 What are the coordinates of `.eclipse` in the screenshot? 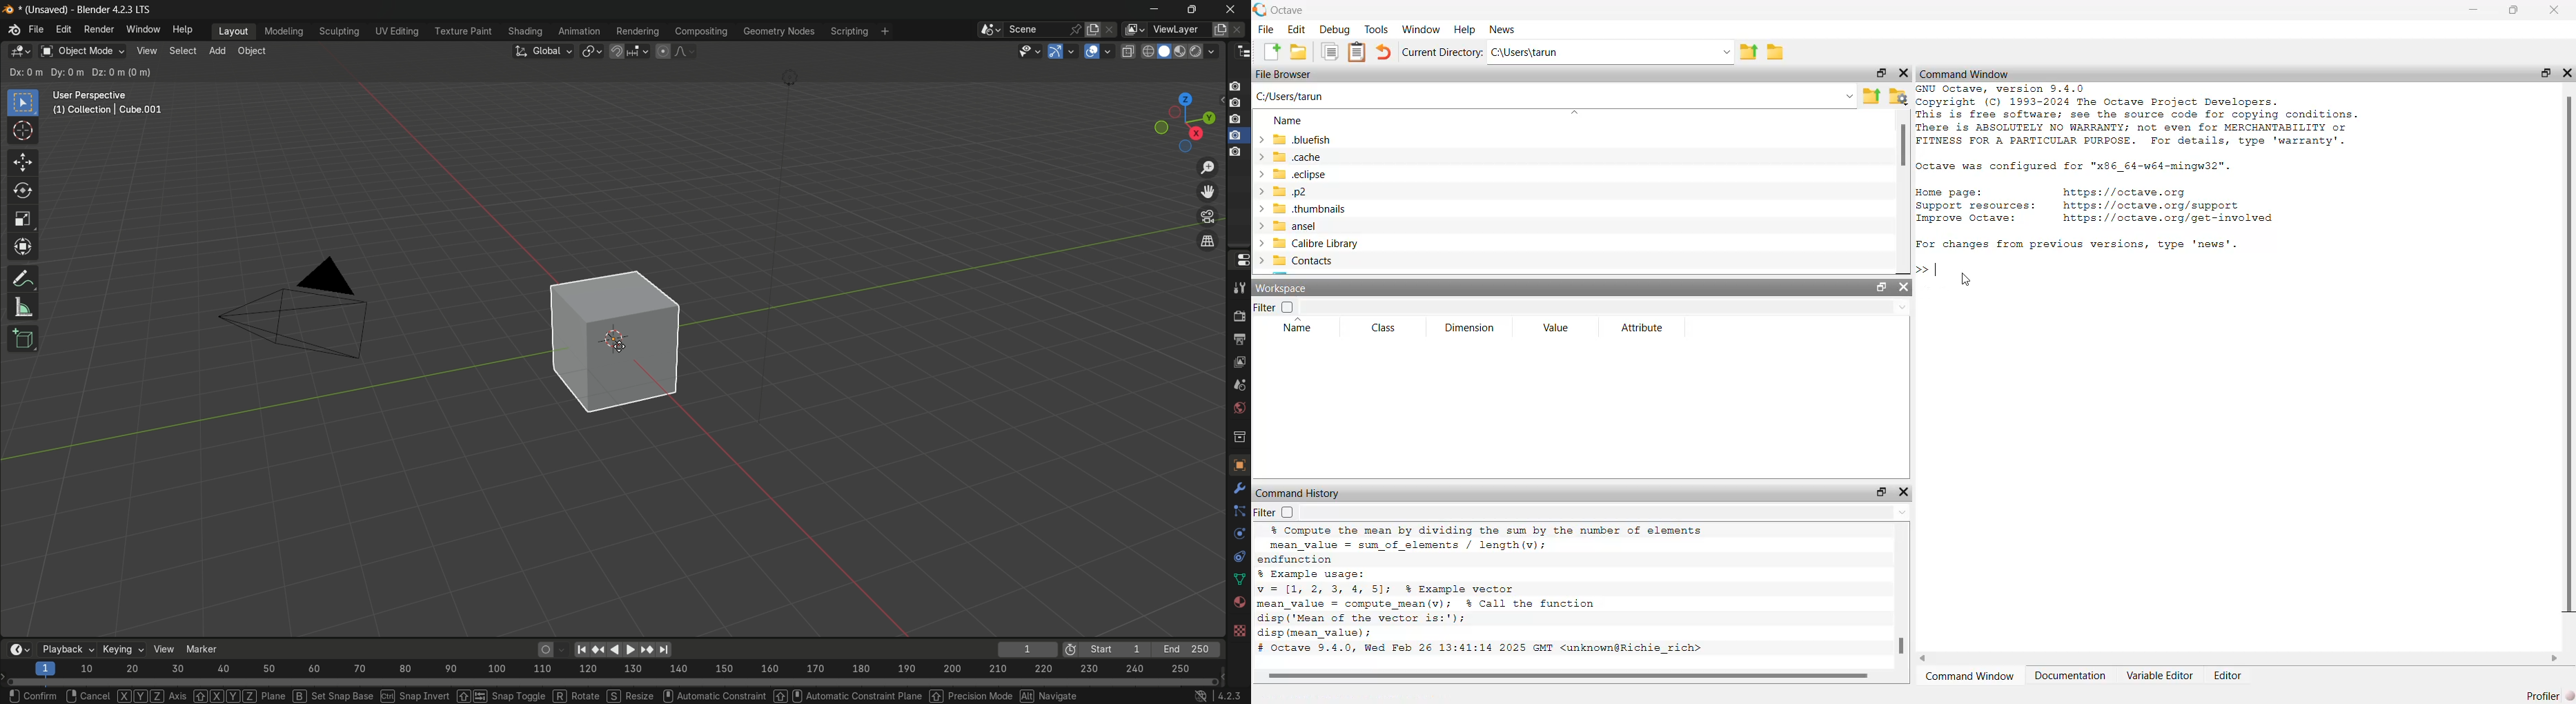 It's located at (1300, 173).